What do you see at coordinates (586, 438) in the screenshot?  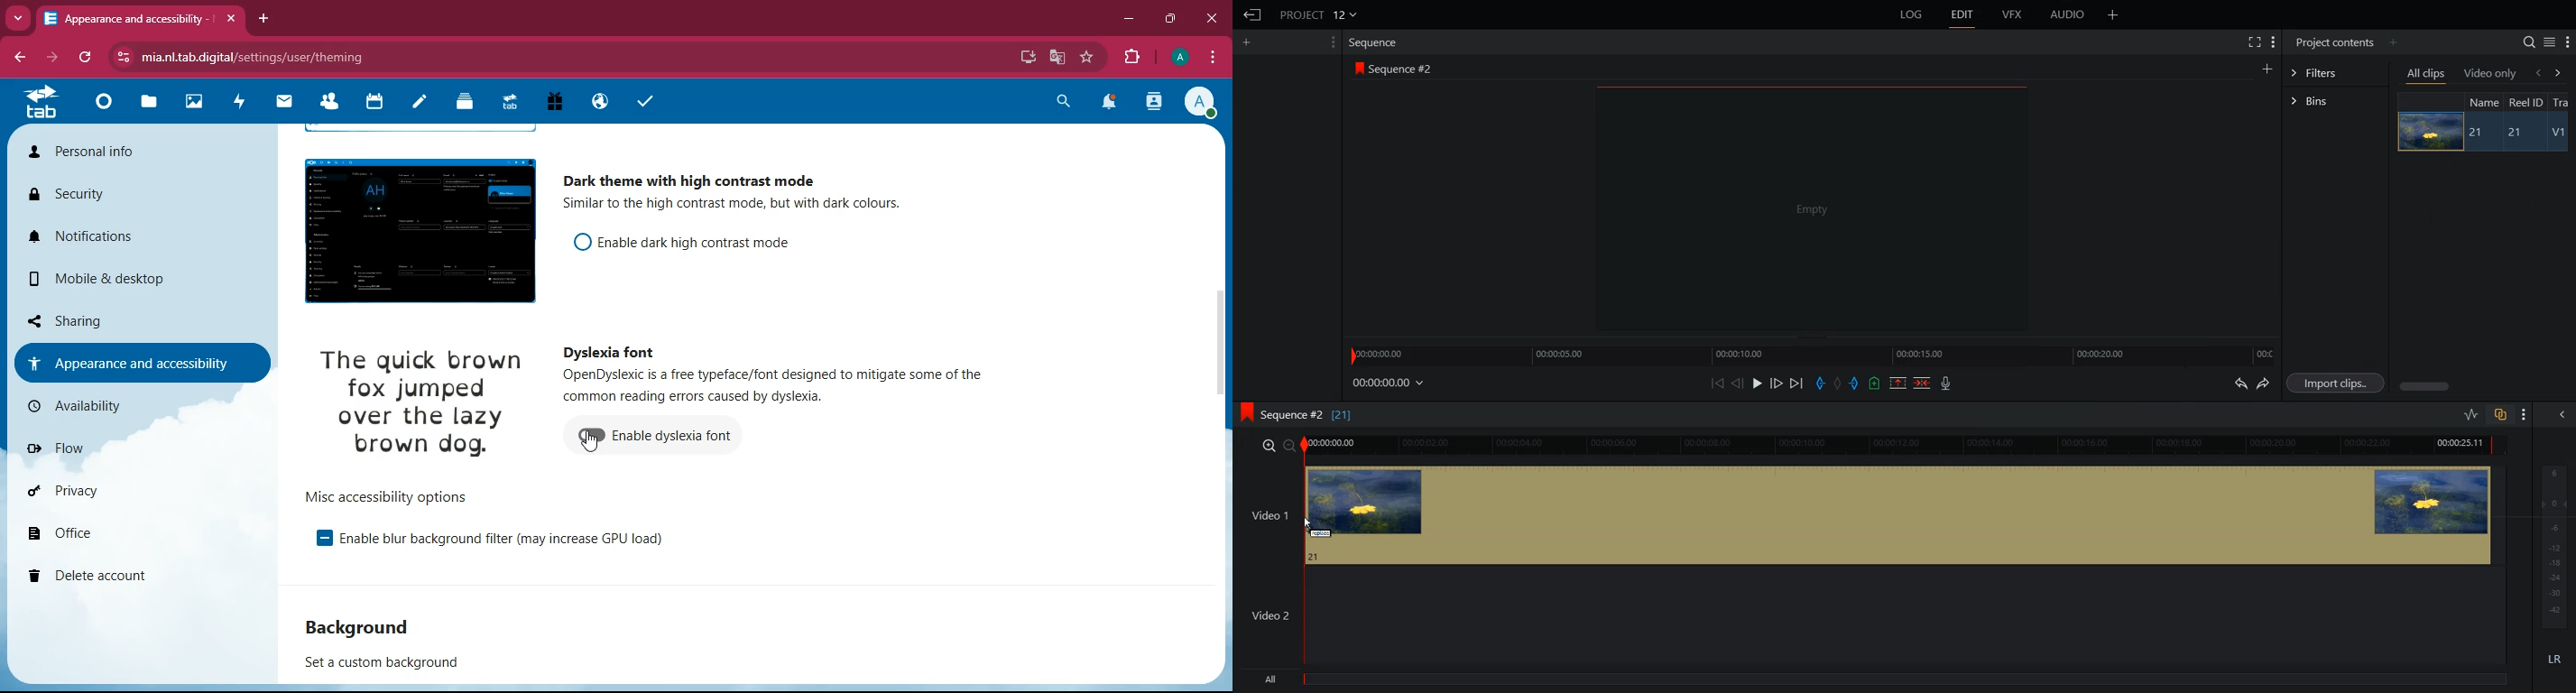 I see `unable` at bounding box center [586, 438].